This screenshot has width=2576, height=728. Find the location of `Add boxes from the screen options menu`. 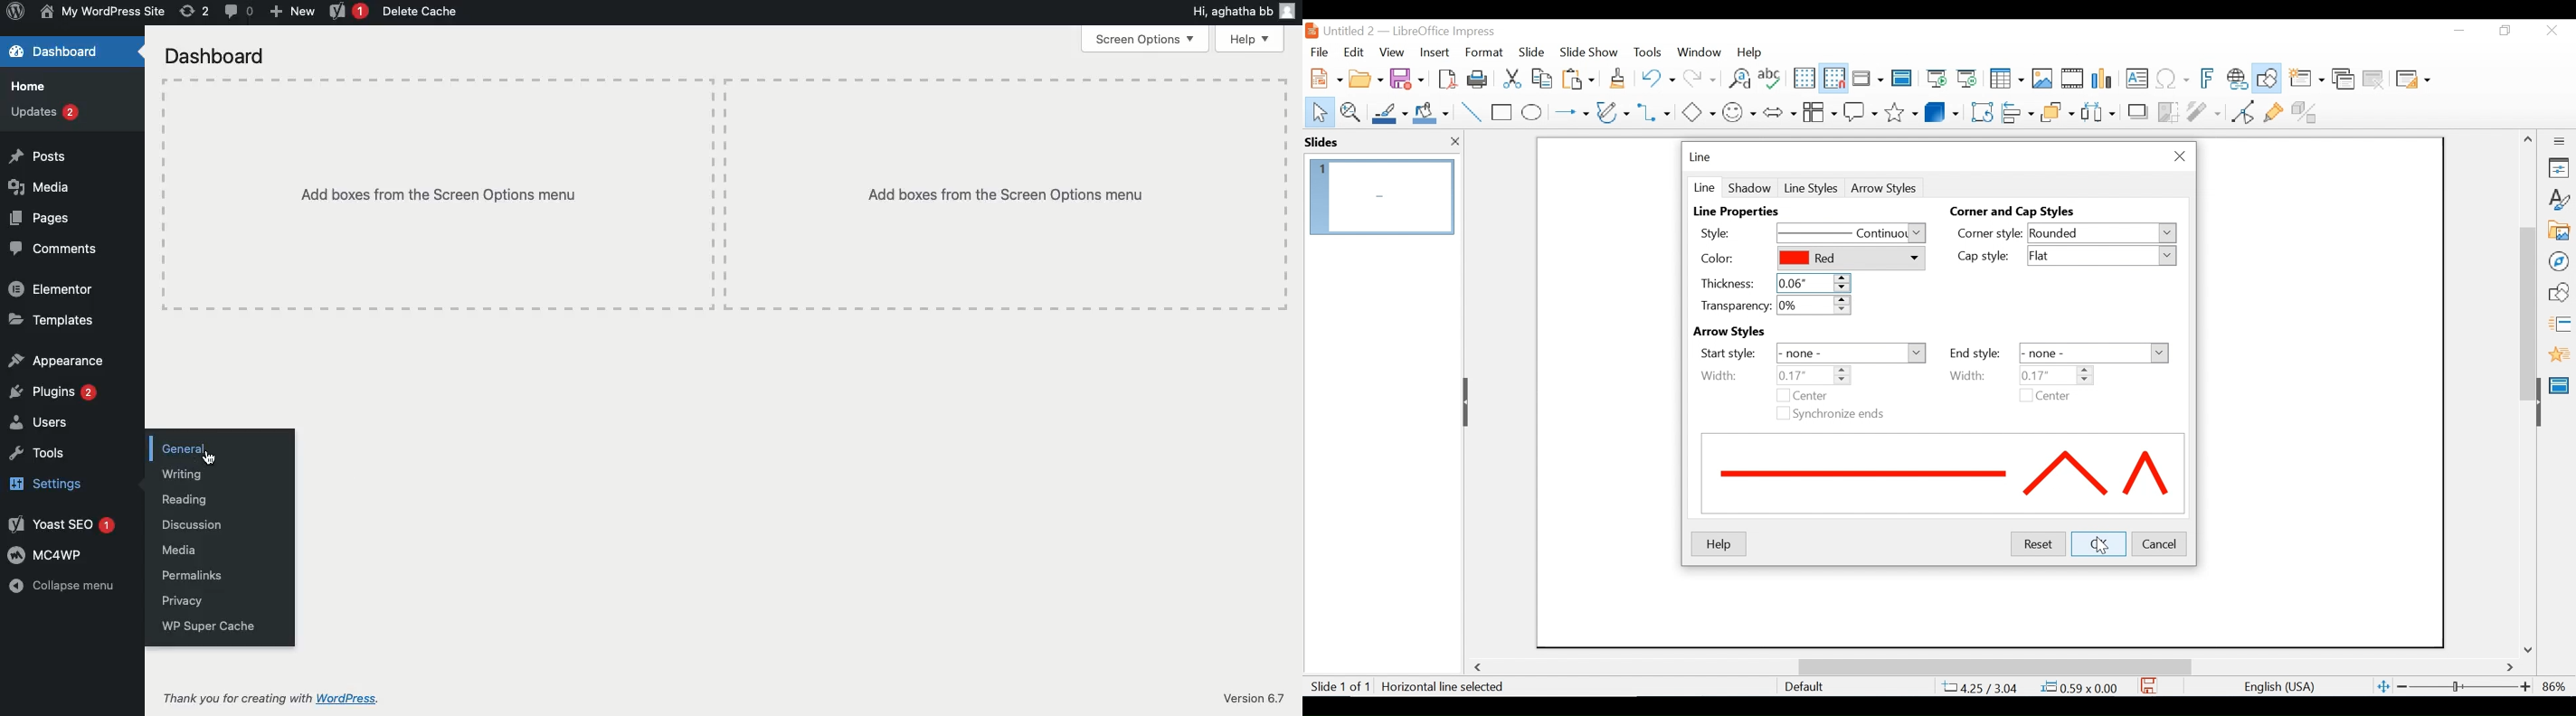

Add boxes from the screen options menu is located at coordinates (724, 193).